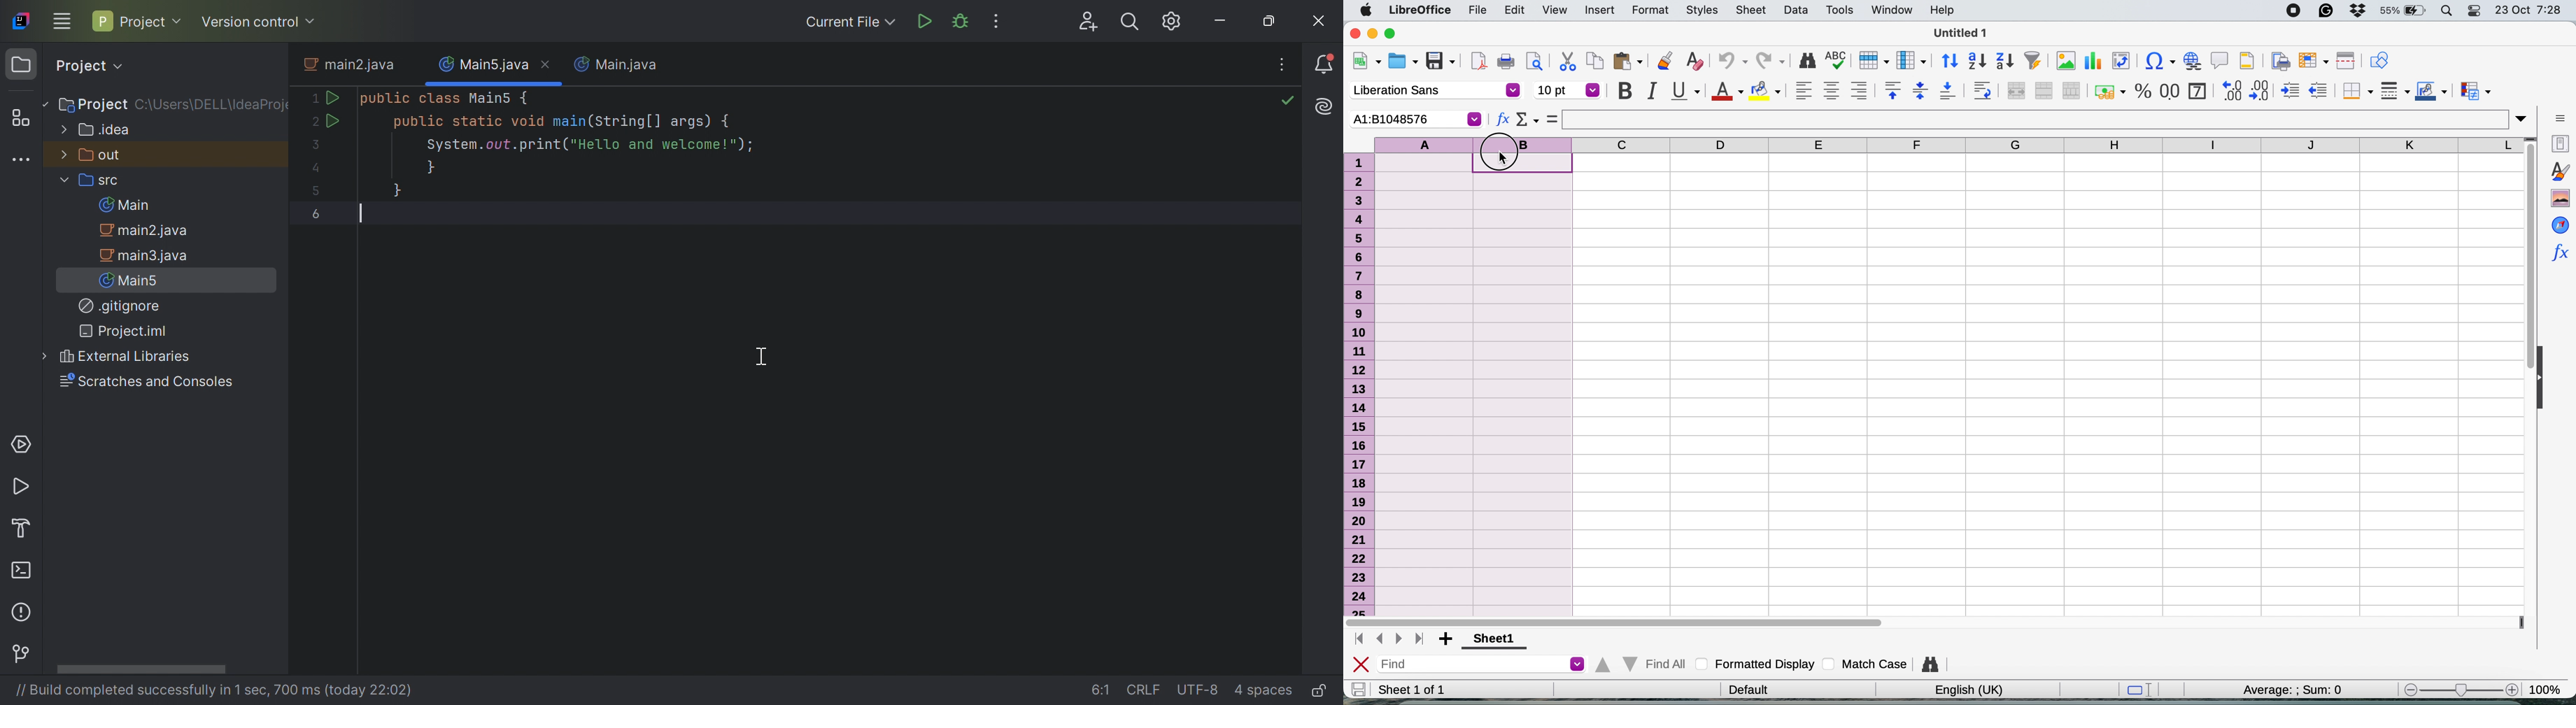 Image resolution: width=2576 pixels, height=728 pixels. What do you see at coordinates (398, 190) in the screenshot?
I see `}` at bounding box center [398, 190].